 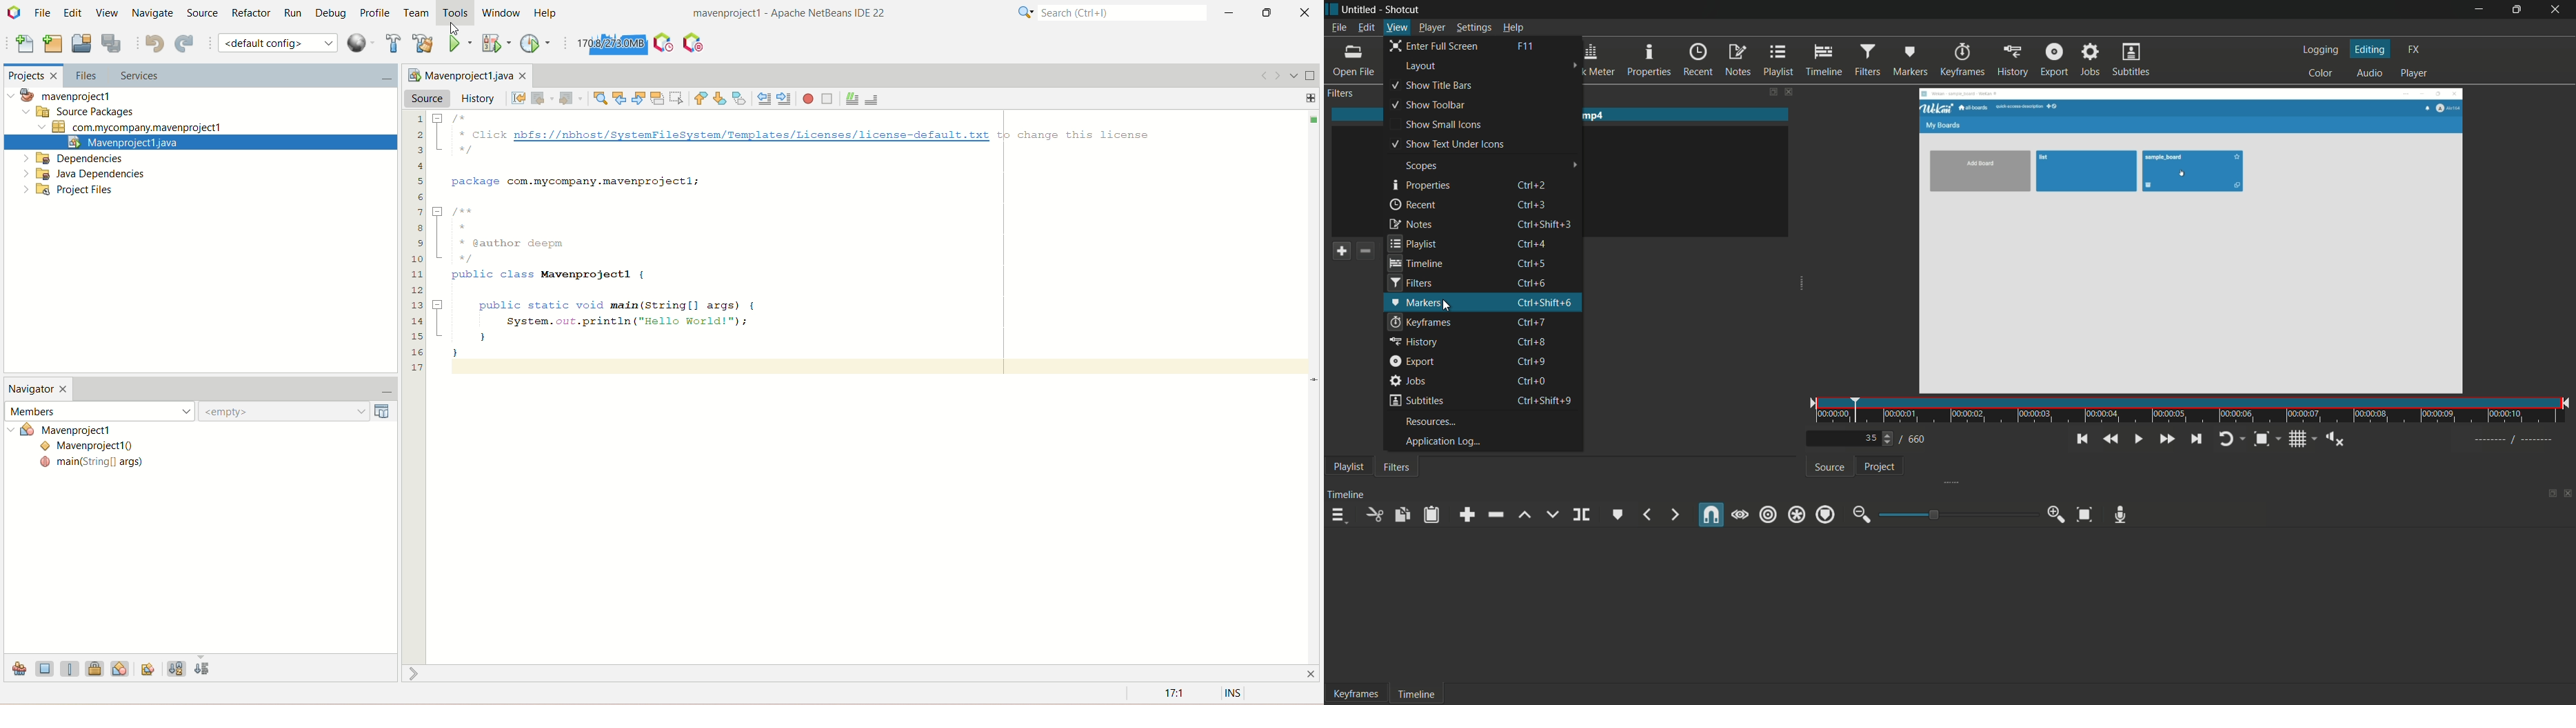 What do you see at coordinates (416, 673) in the screenshot?
I see `shrink` at bounding box center [416, 673].